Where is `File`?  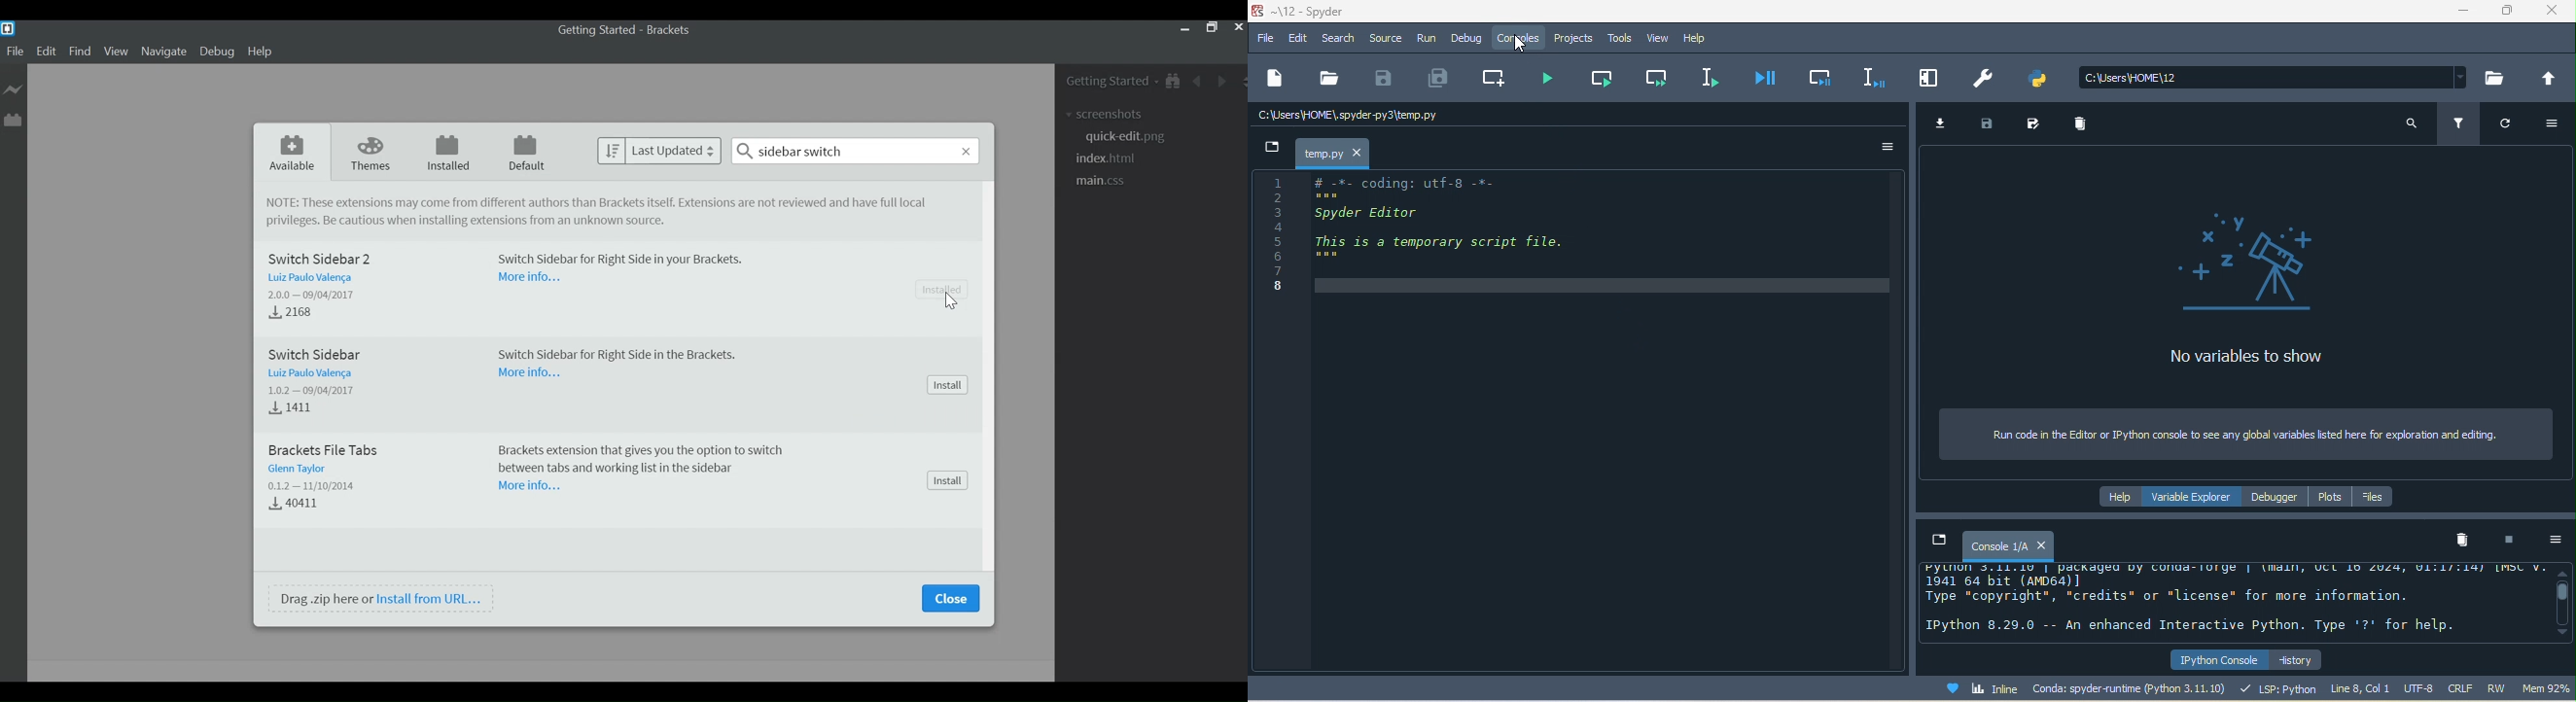
File is located at coordinates (14, 51).